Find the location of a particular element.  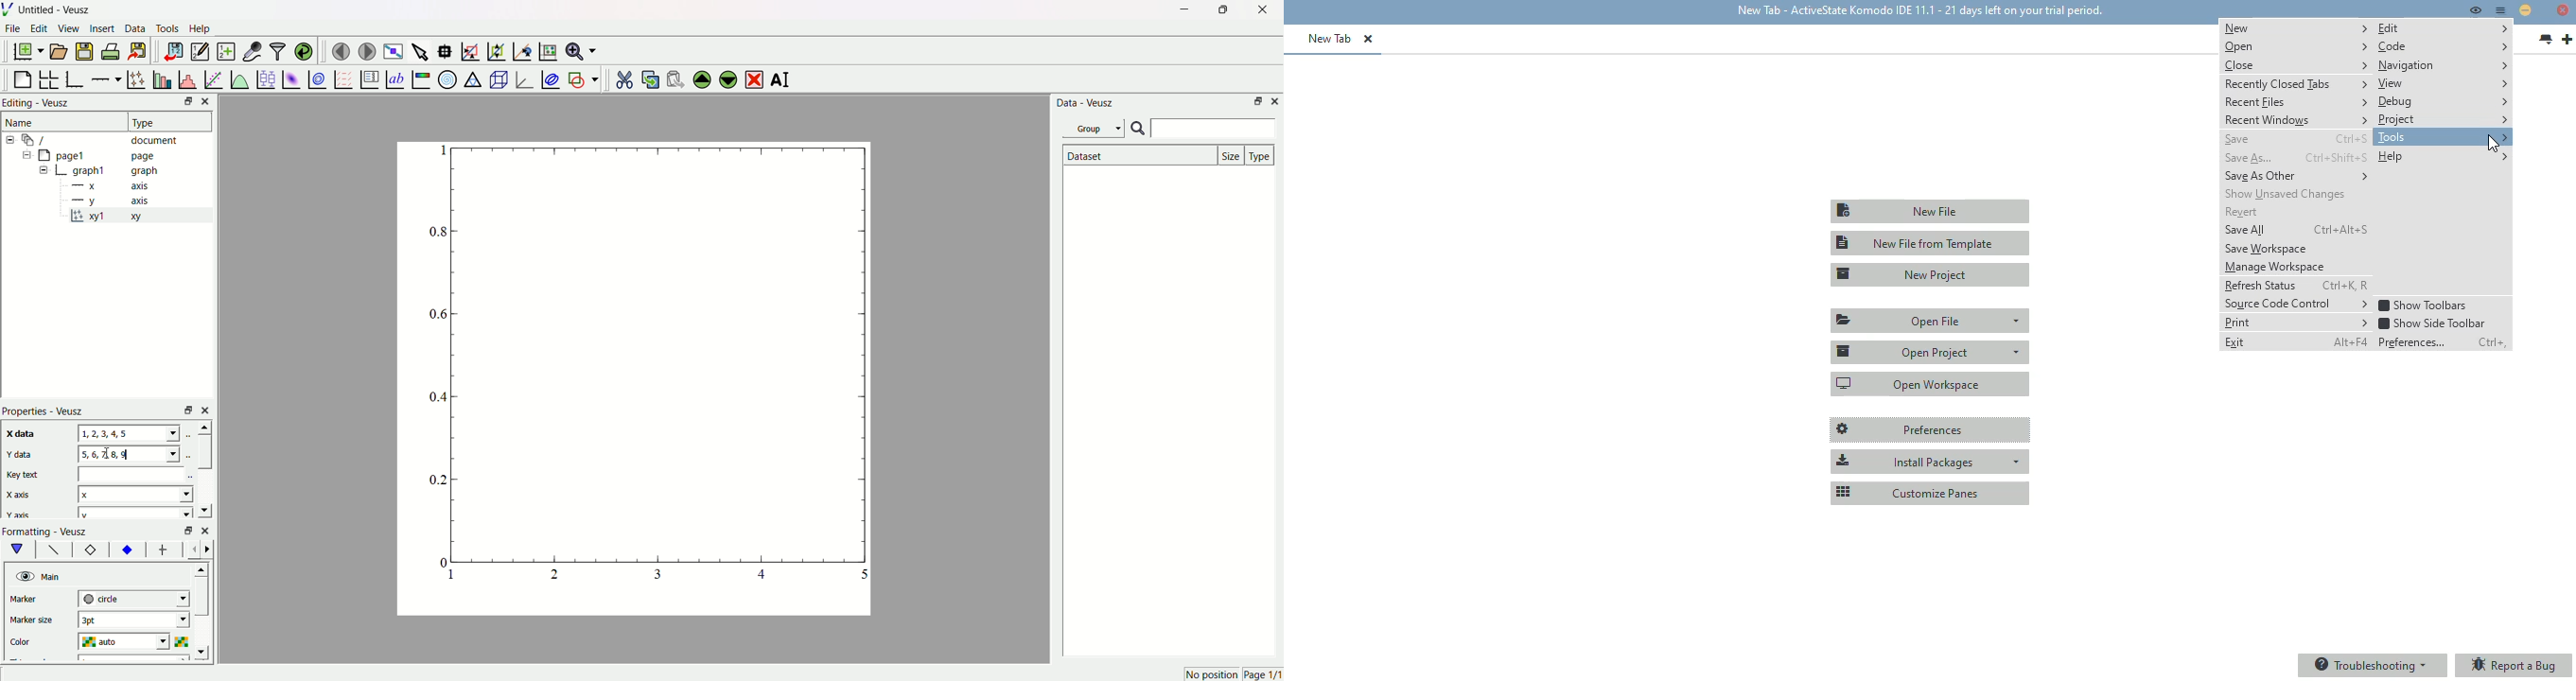

remove the widgets is located at coordinates (754, 78).